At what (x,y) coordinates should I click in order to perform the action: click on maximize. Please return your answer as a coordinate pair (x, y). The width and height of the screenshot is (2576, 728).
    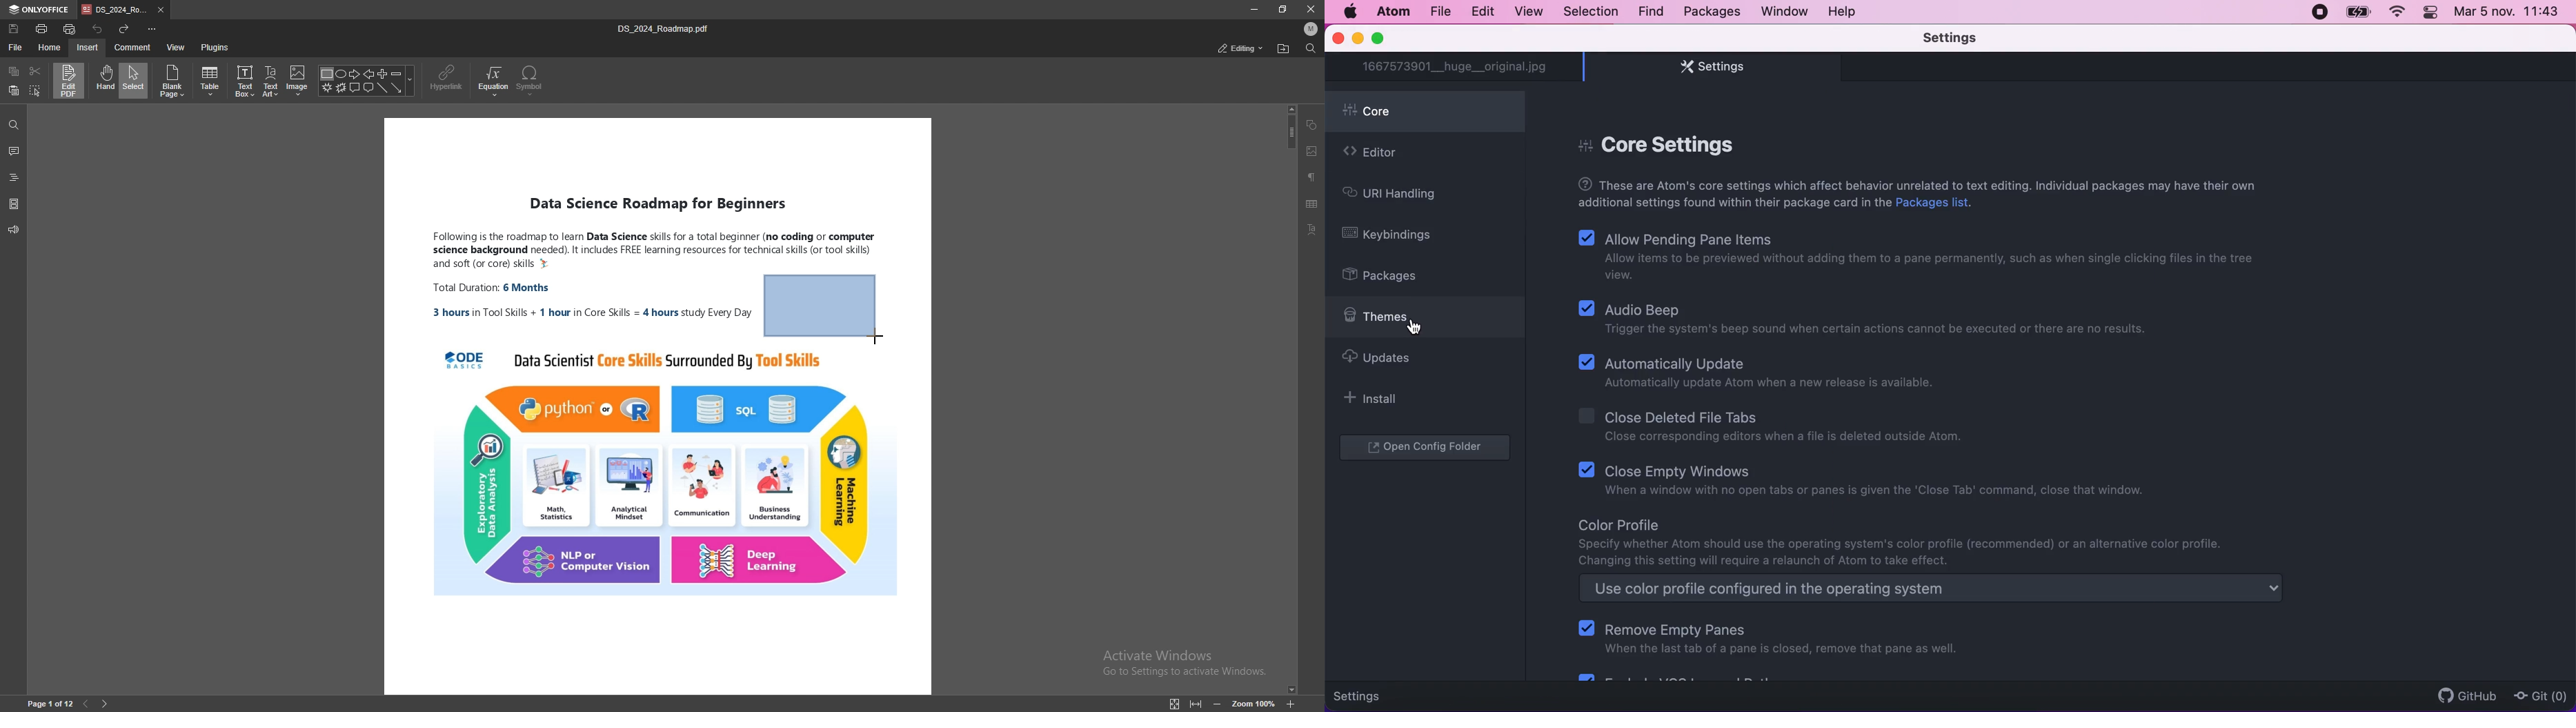
    Looking at the image, I should click on (1387, 39).